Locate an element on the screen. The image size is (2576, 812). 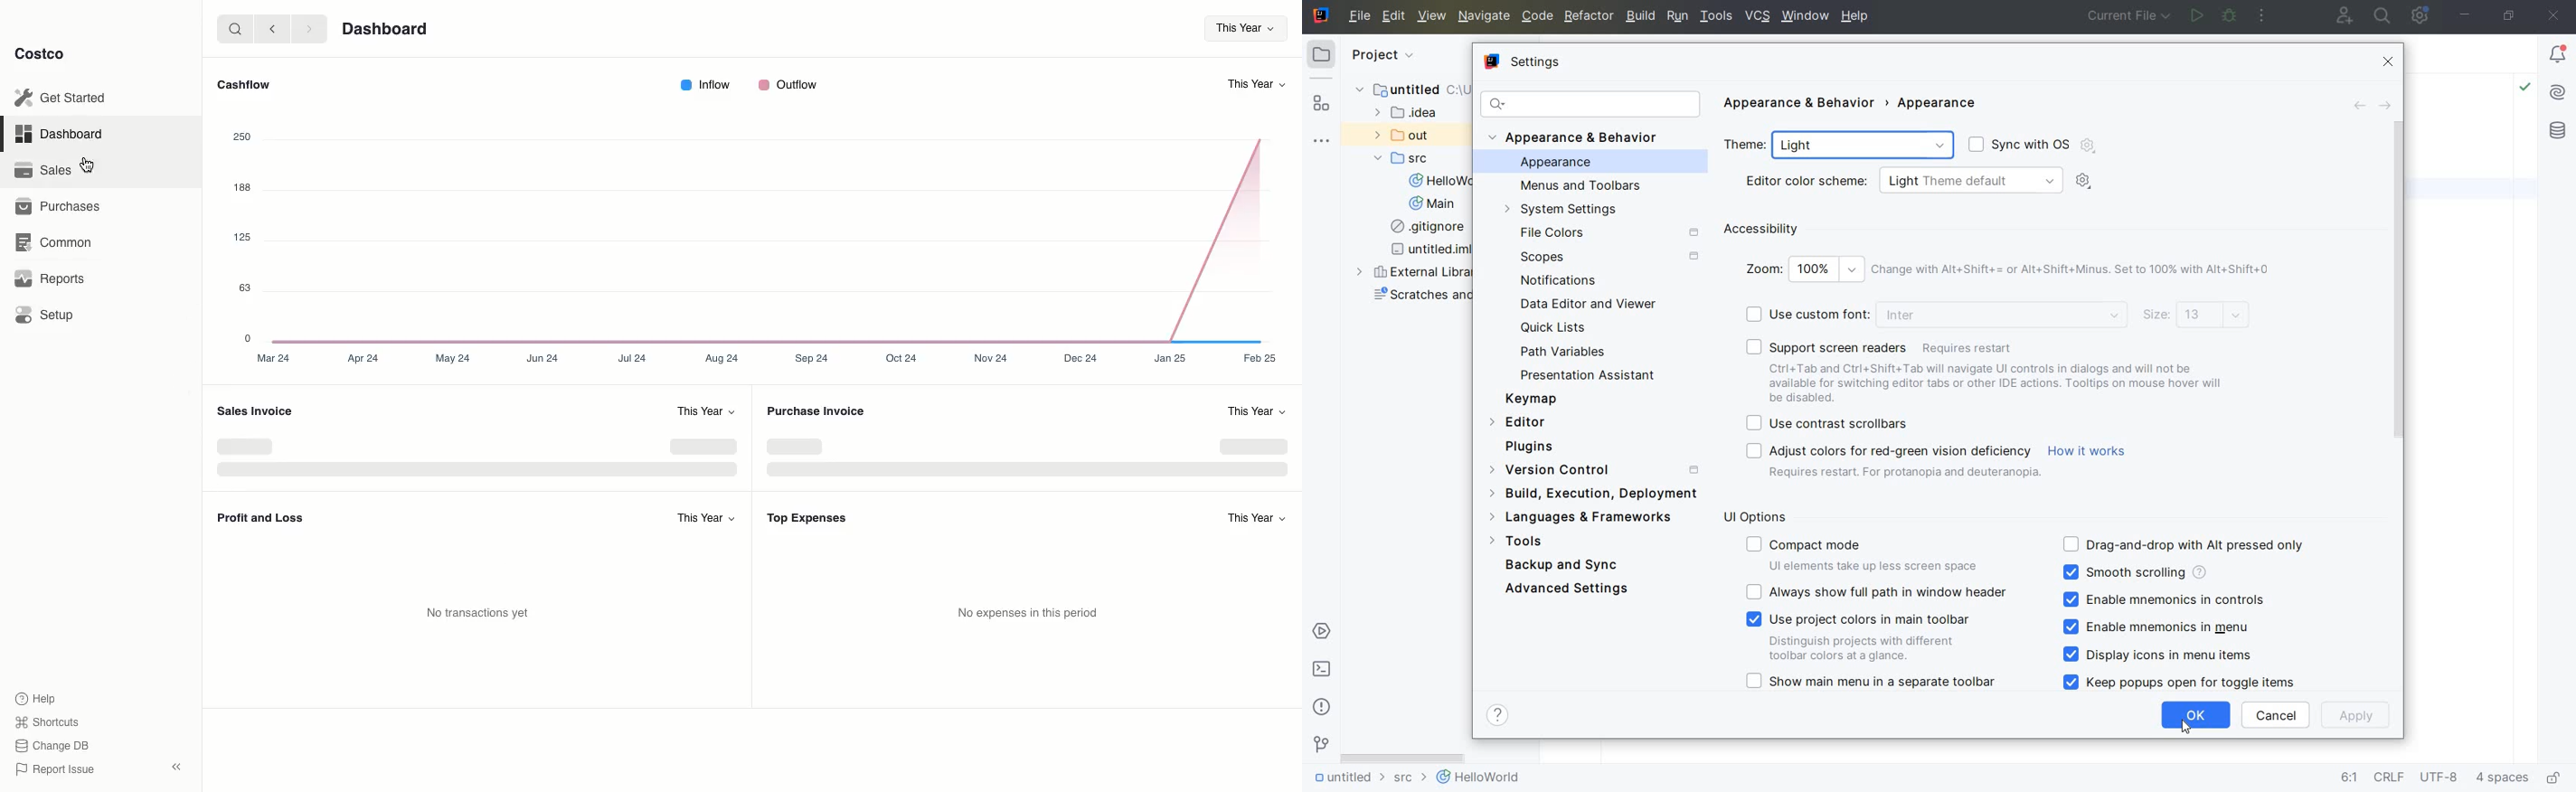
Shortcuts is located at coordinates (46, 721).